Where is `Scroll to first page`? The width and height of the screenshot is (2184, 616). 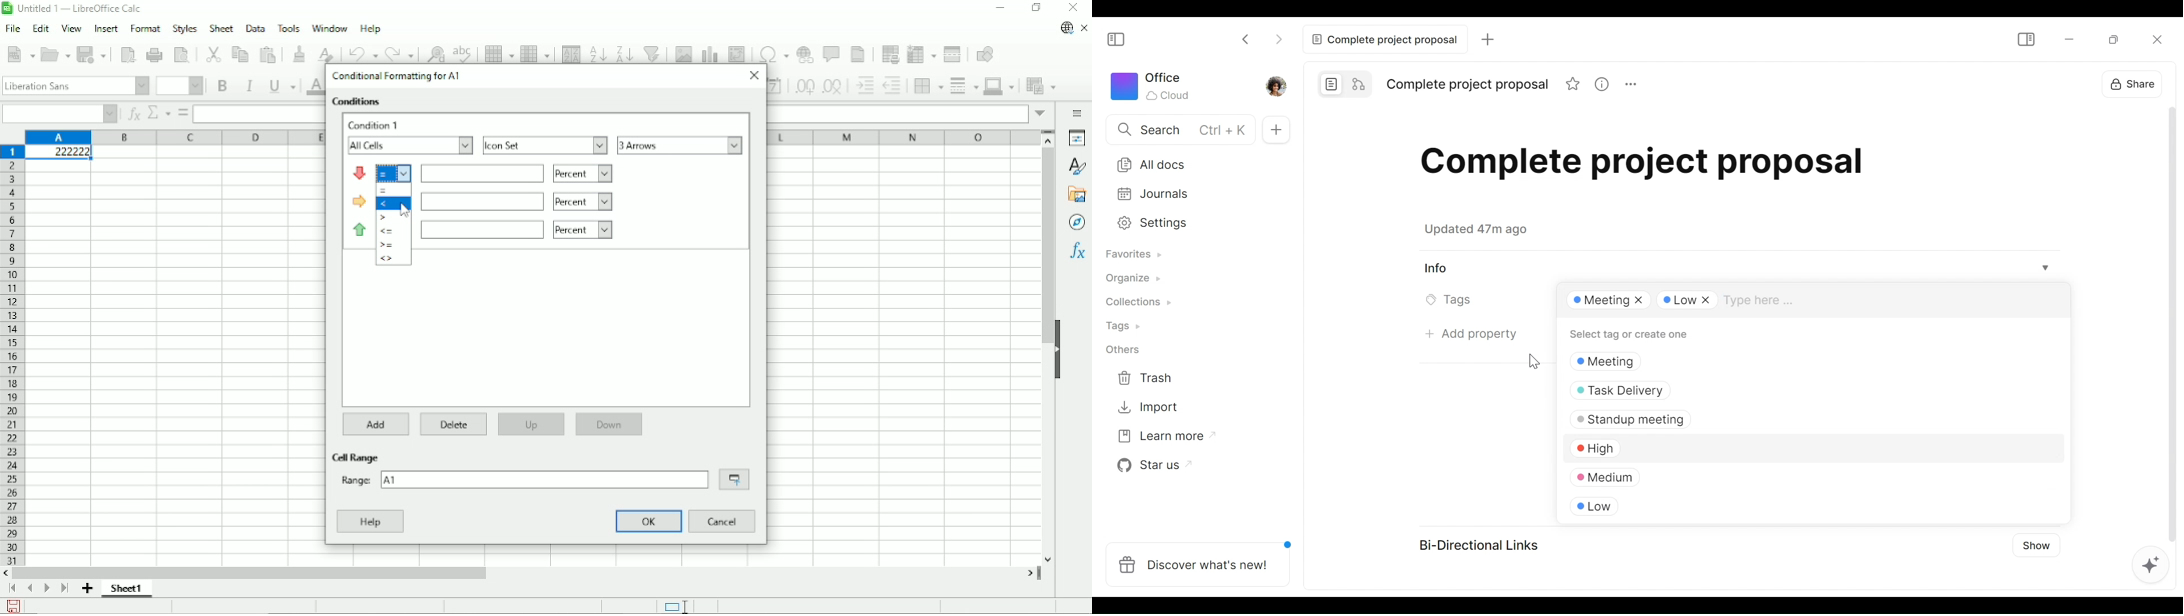
Scroll to first page is located at coordinates (13, 589).